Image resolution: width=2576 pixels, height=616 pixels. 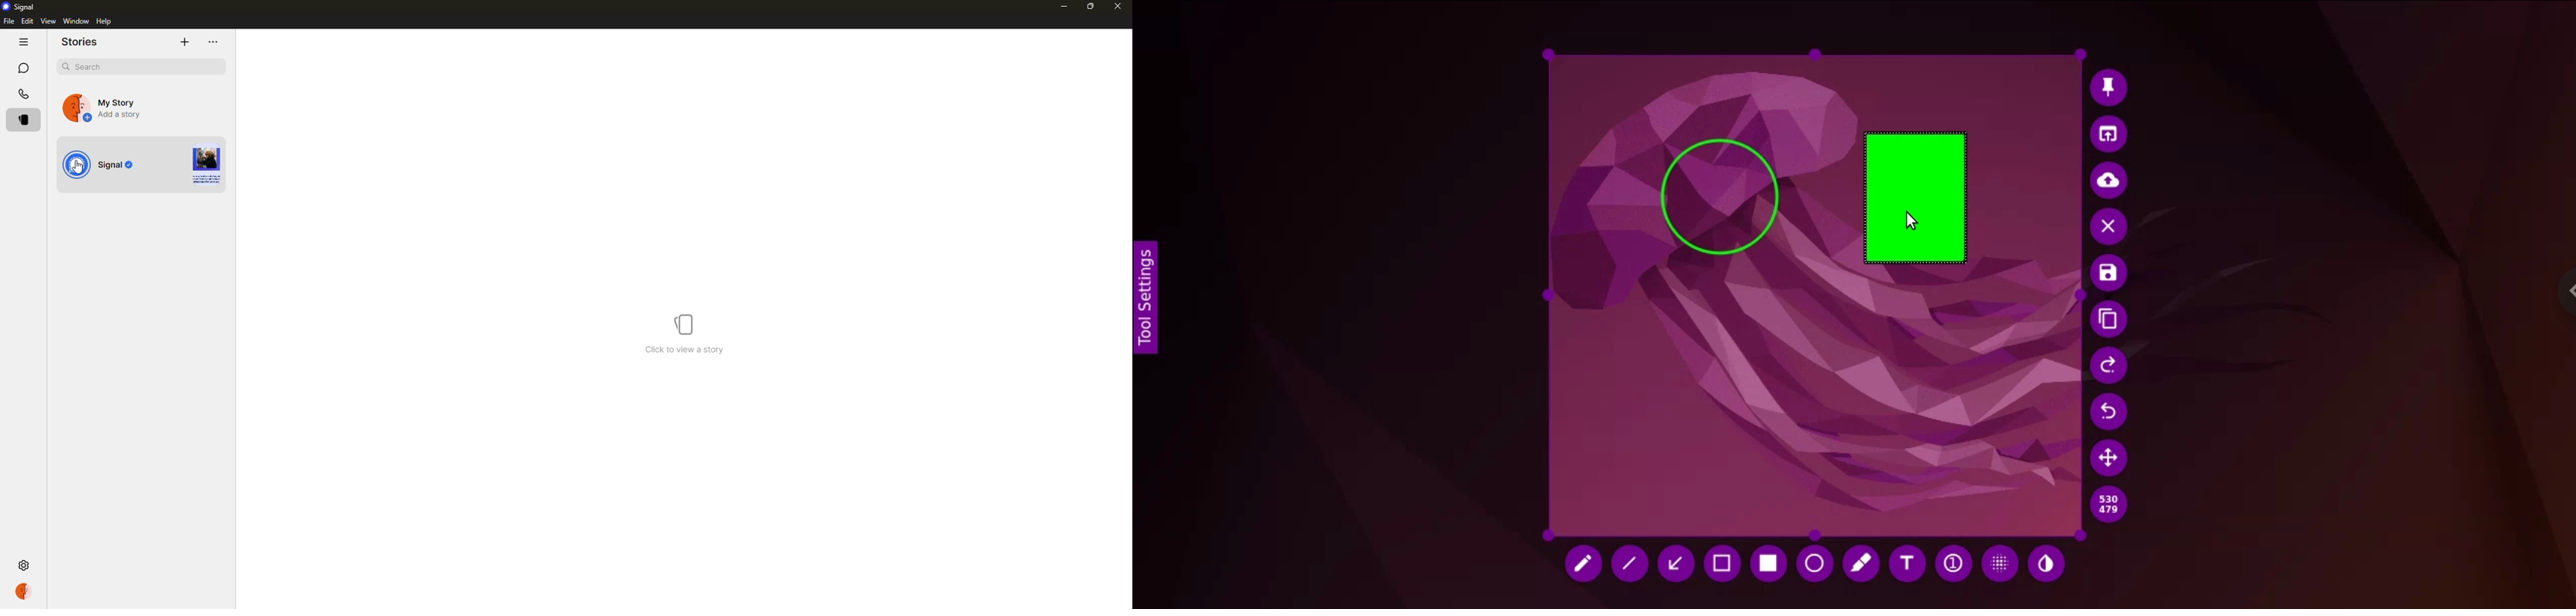 What do you see at coordinates (2109, 180) in the screenshot?
I see `upload` at bounding box center [2109, 180].